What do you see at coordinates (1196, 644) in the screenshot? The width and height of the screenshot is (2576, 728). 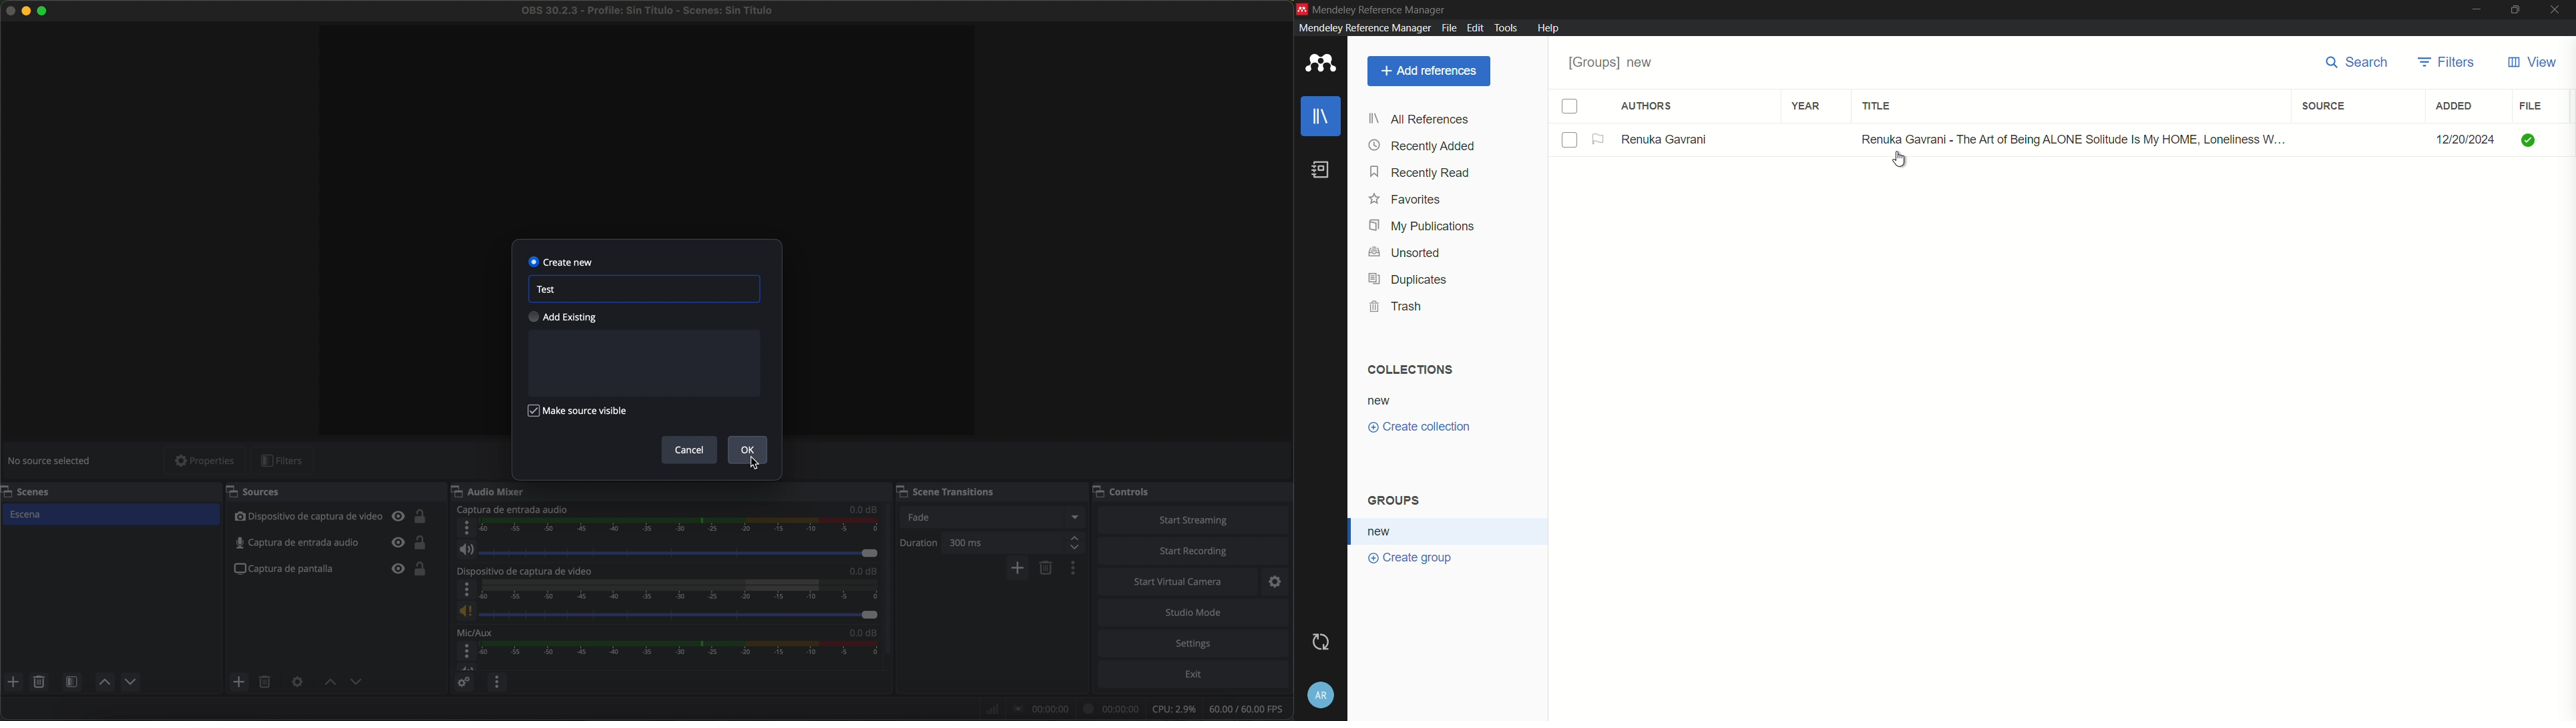 I see `settings` at bounding box center [1196, 644].